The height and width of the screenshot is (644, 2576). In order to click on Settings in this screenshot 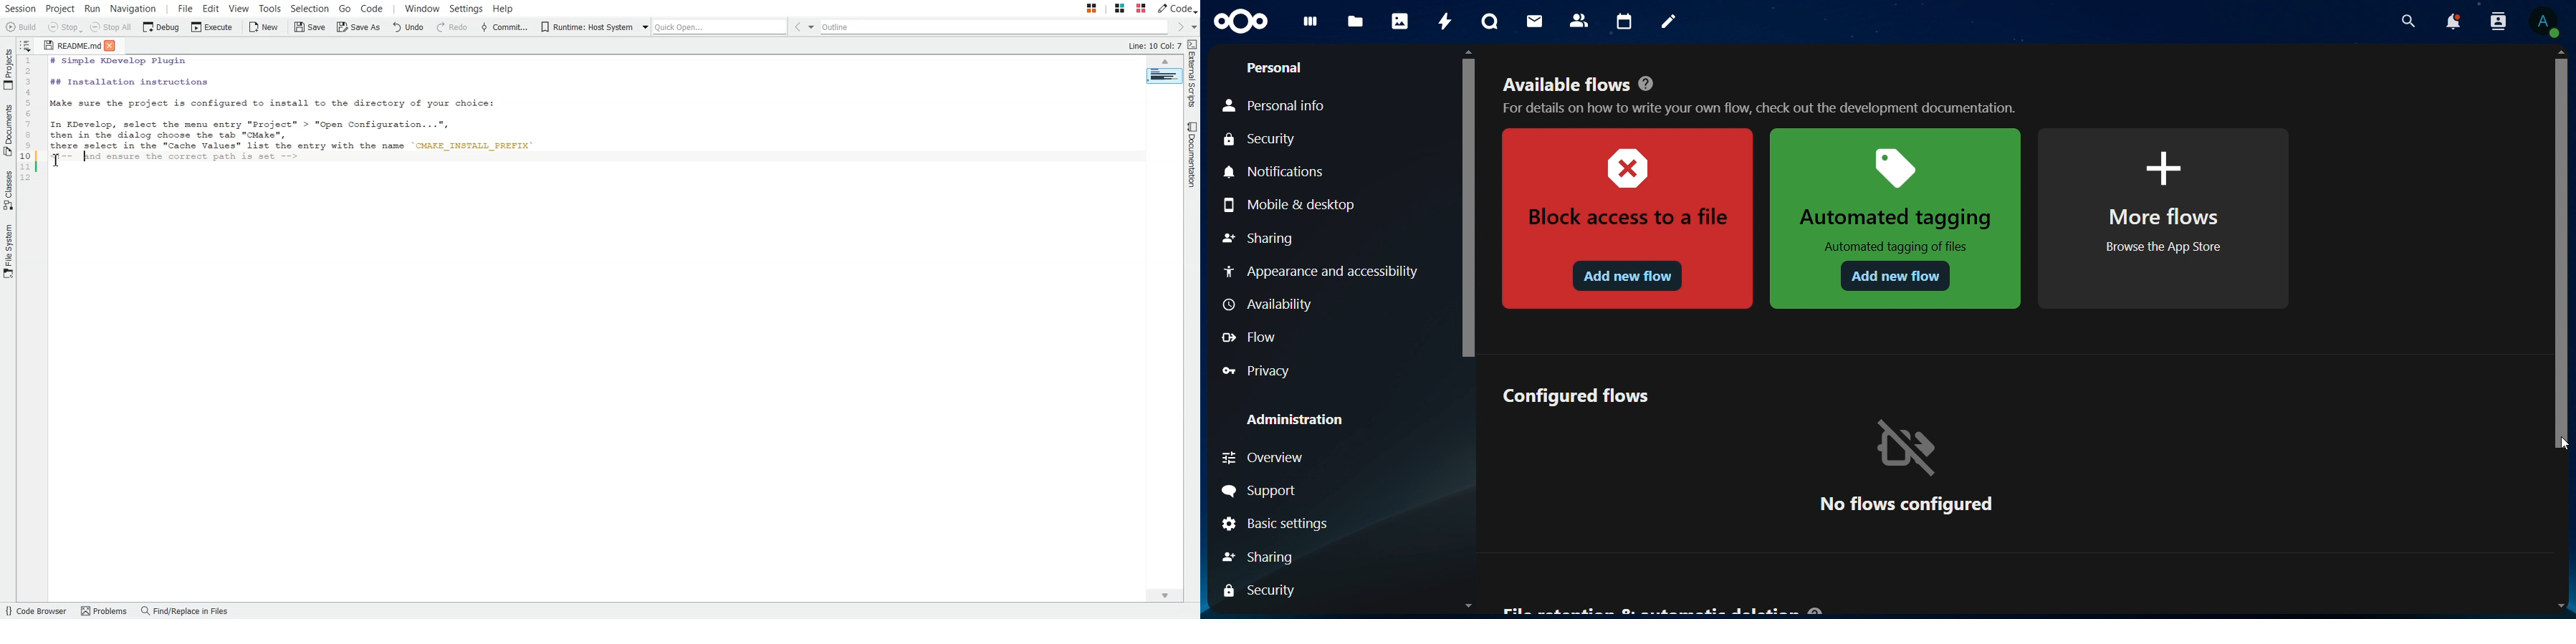, I will do `click(467, 8)`.